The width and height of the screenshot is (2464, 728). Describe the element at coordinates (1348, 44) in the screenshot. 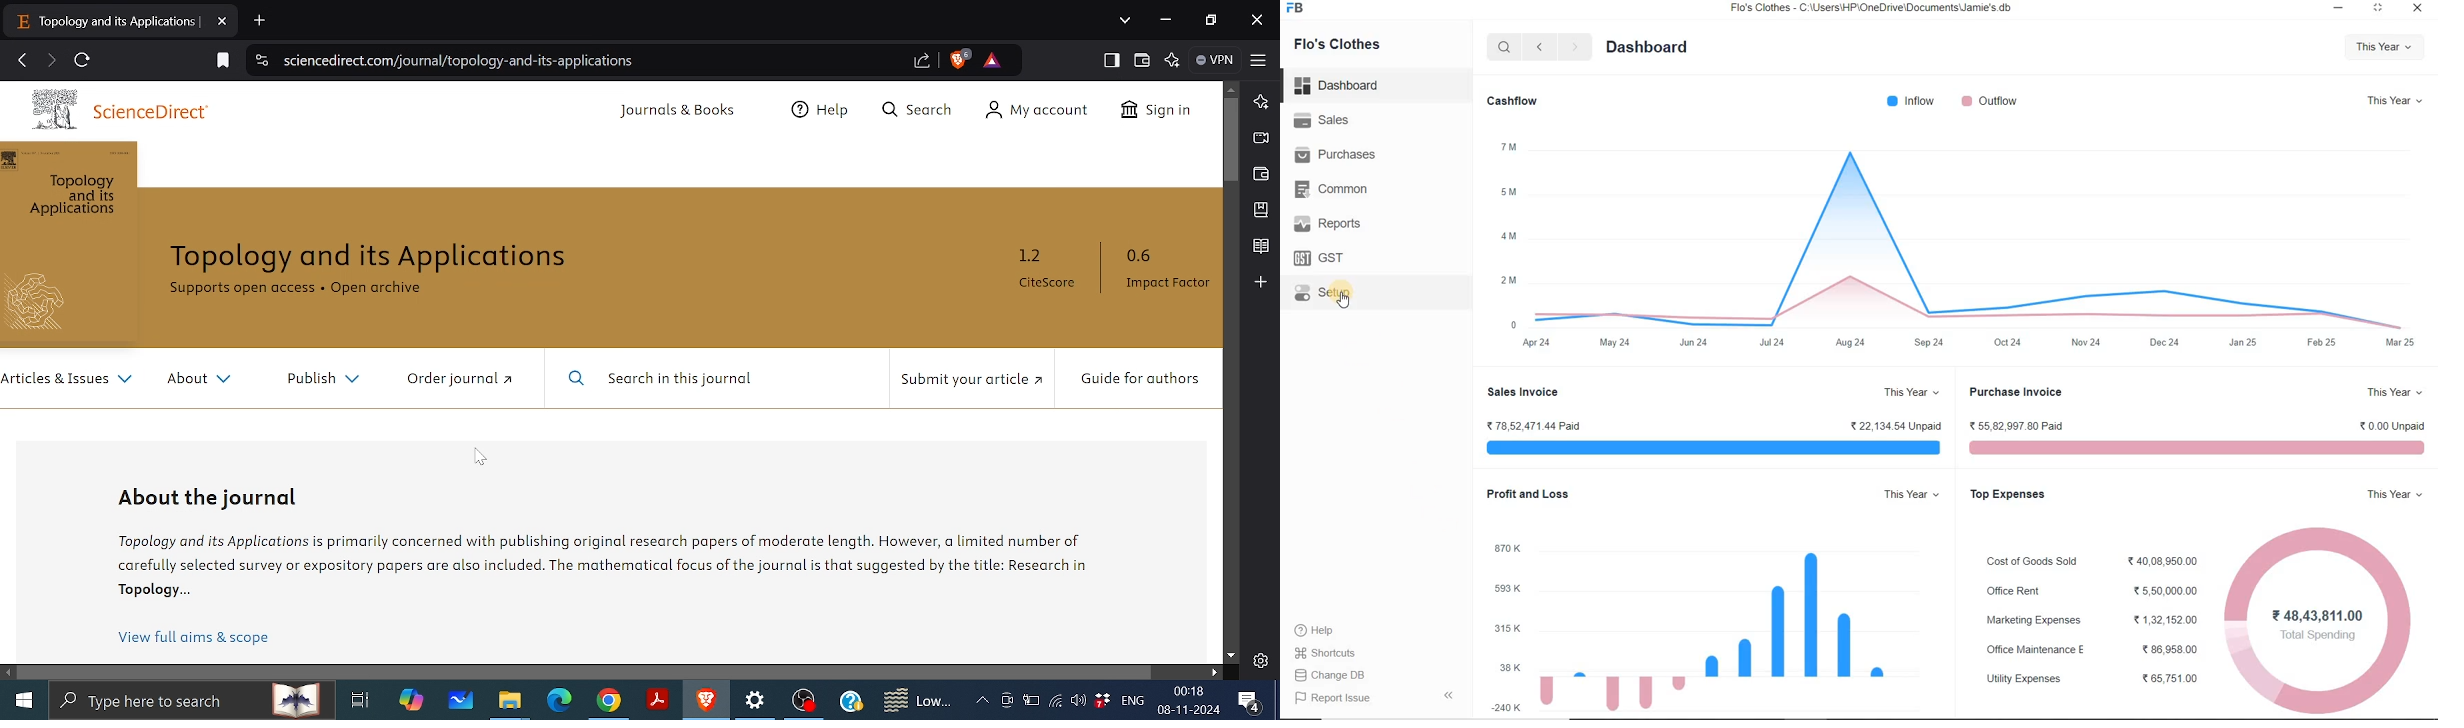

I see `Flo's Clothes` at that location.